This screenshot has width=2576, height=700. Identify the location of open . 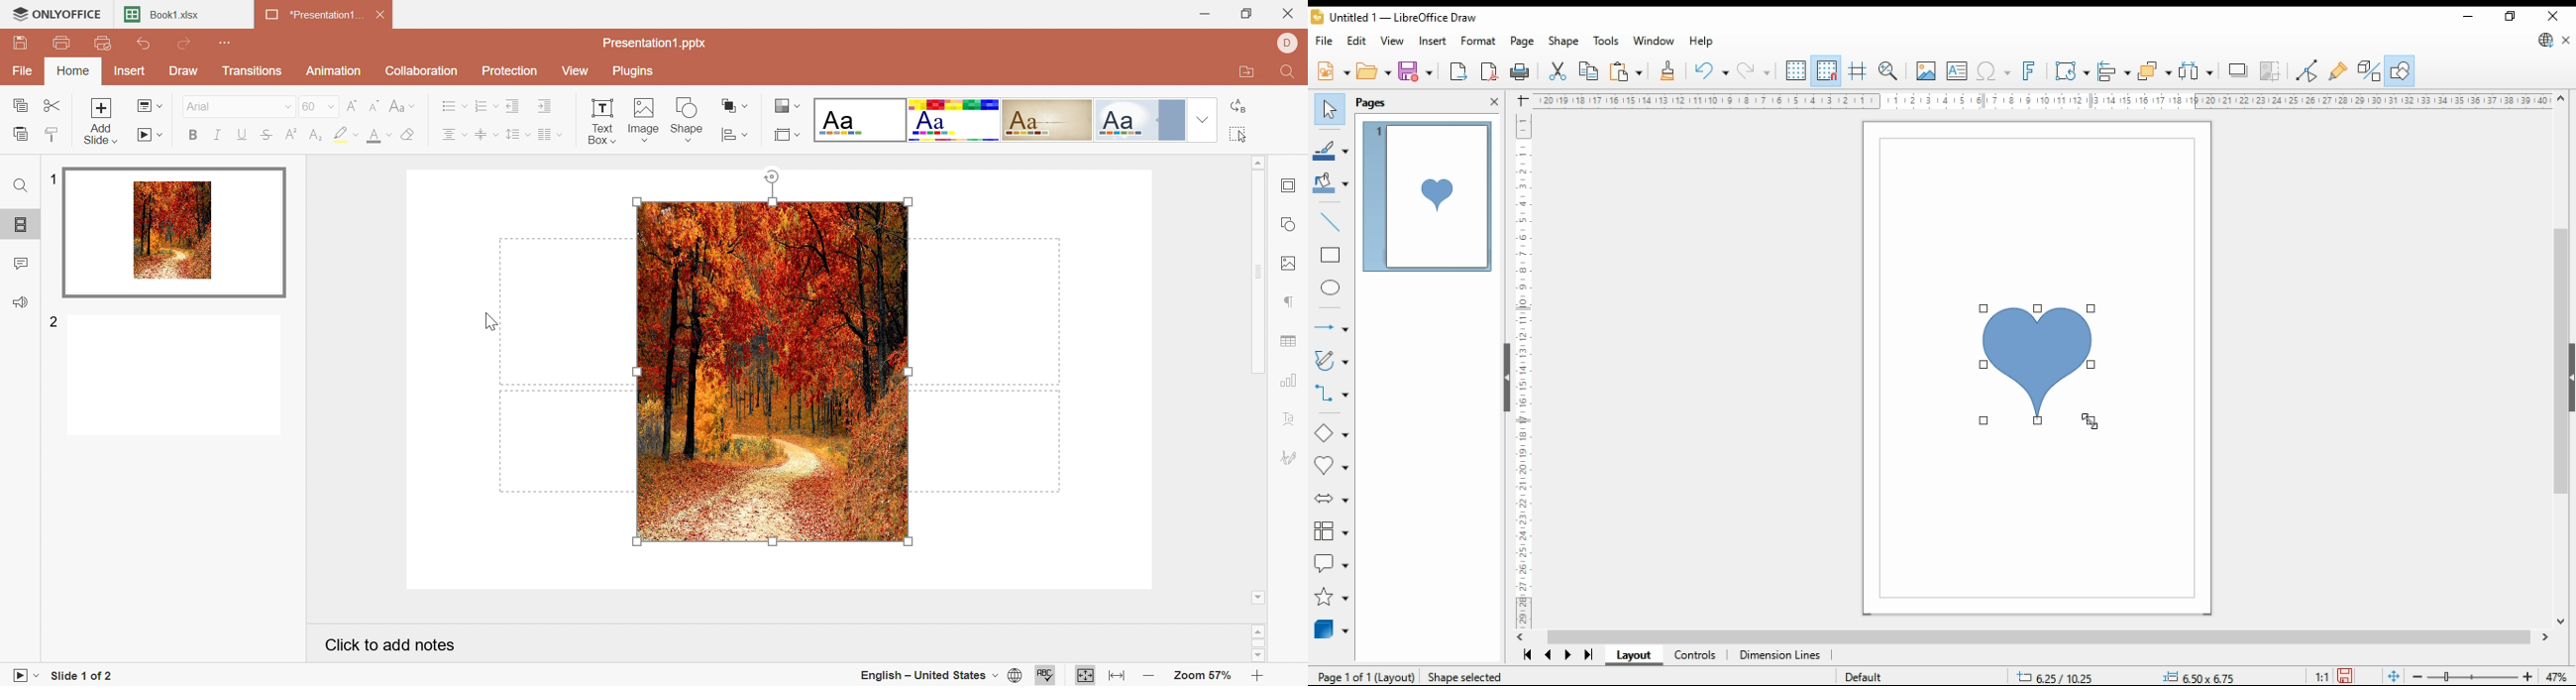
(1374, 71).